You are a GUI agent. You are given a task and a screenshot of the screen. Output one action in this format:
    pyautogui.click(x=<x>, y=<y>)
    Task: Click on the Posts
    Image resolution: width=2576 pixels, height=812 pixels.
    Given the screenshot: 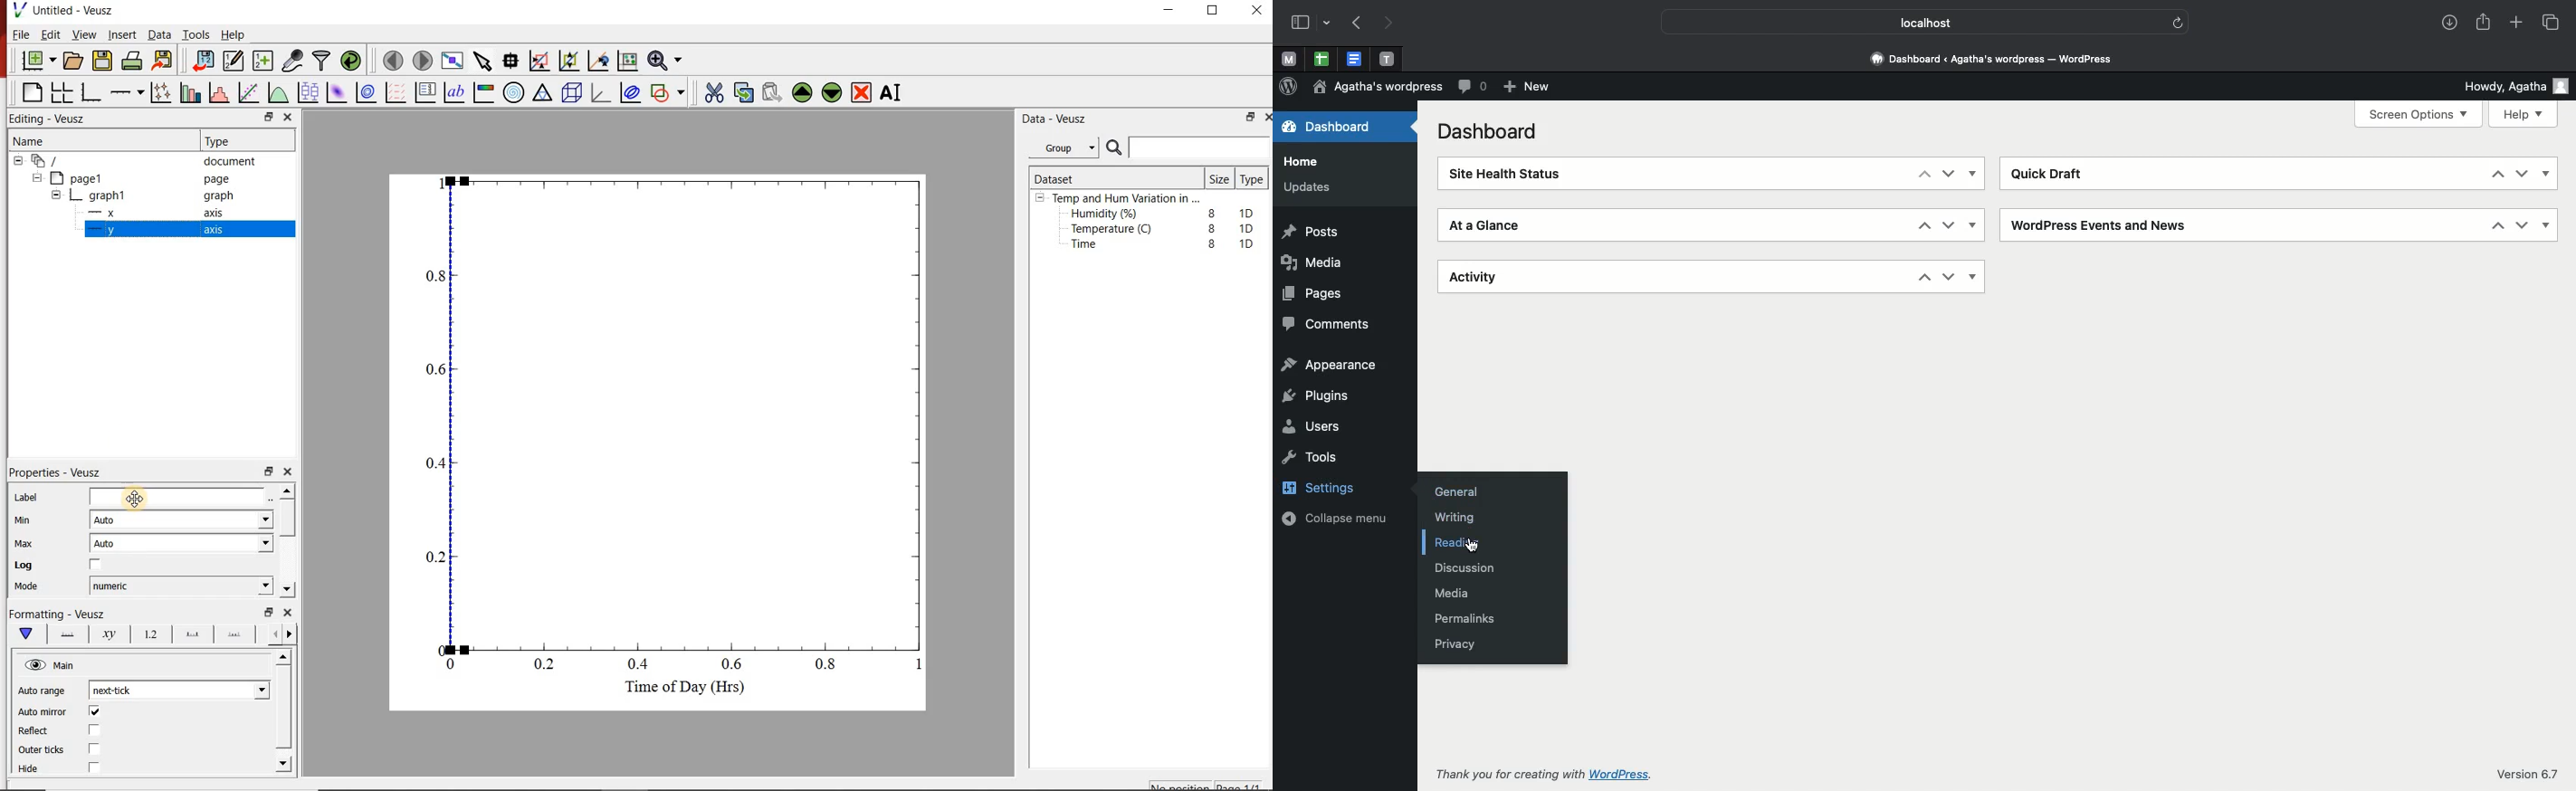 What is the action you would take?
    pyautogui.click(x=1313, y=231)
    